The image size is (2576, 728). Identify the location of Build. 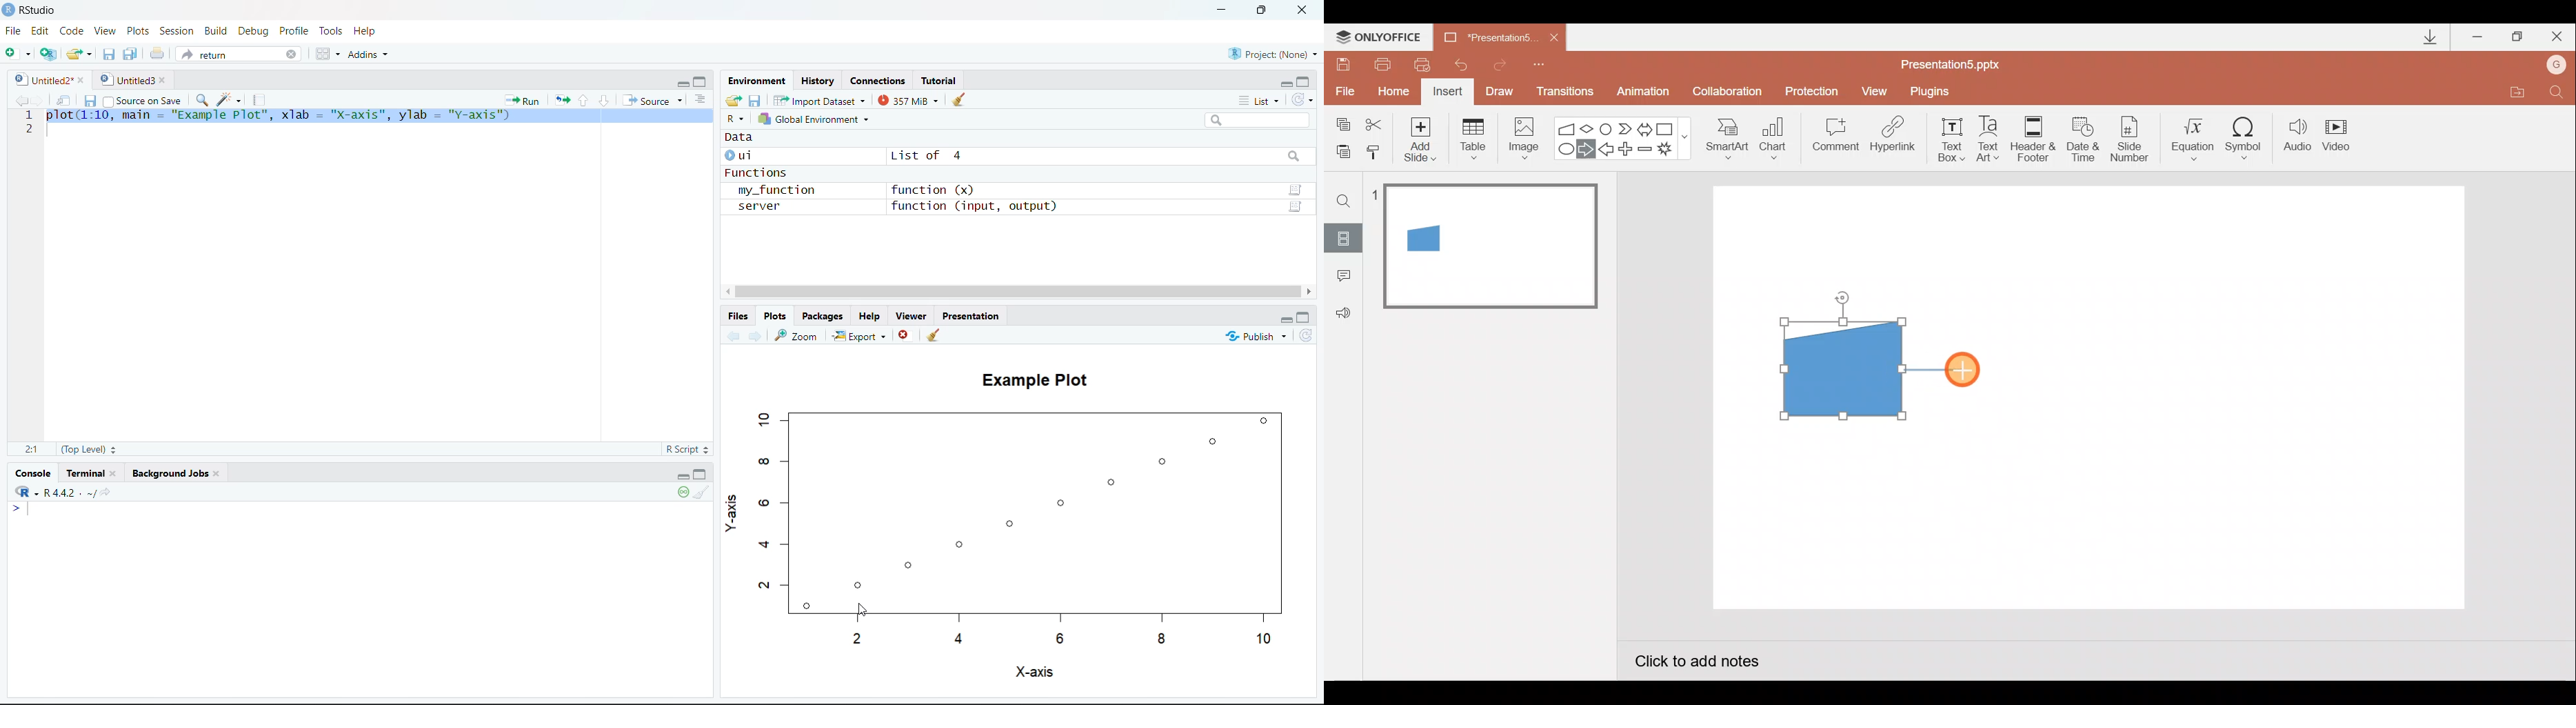
(215, 30).